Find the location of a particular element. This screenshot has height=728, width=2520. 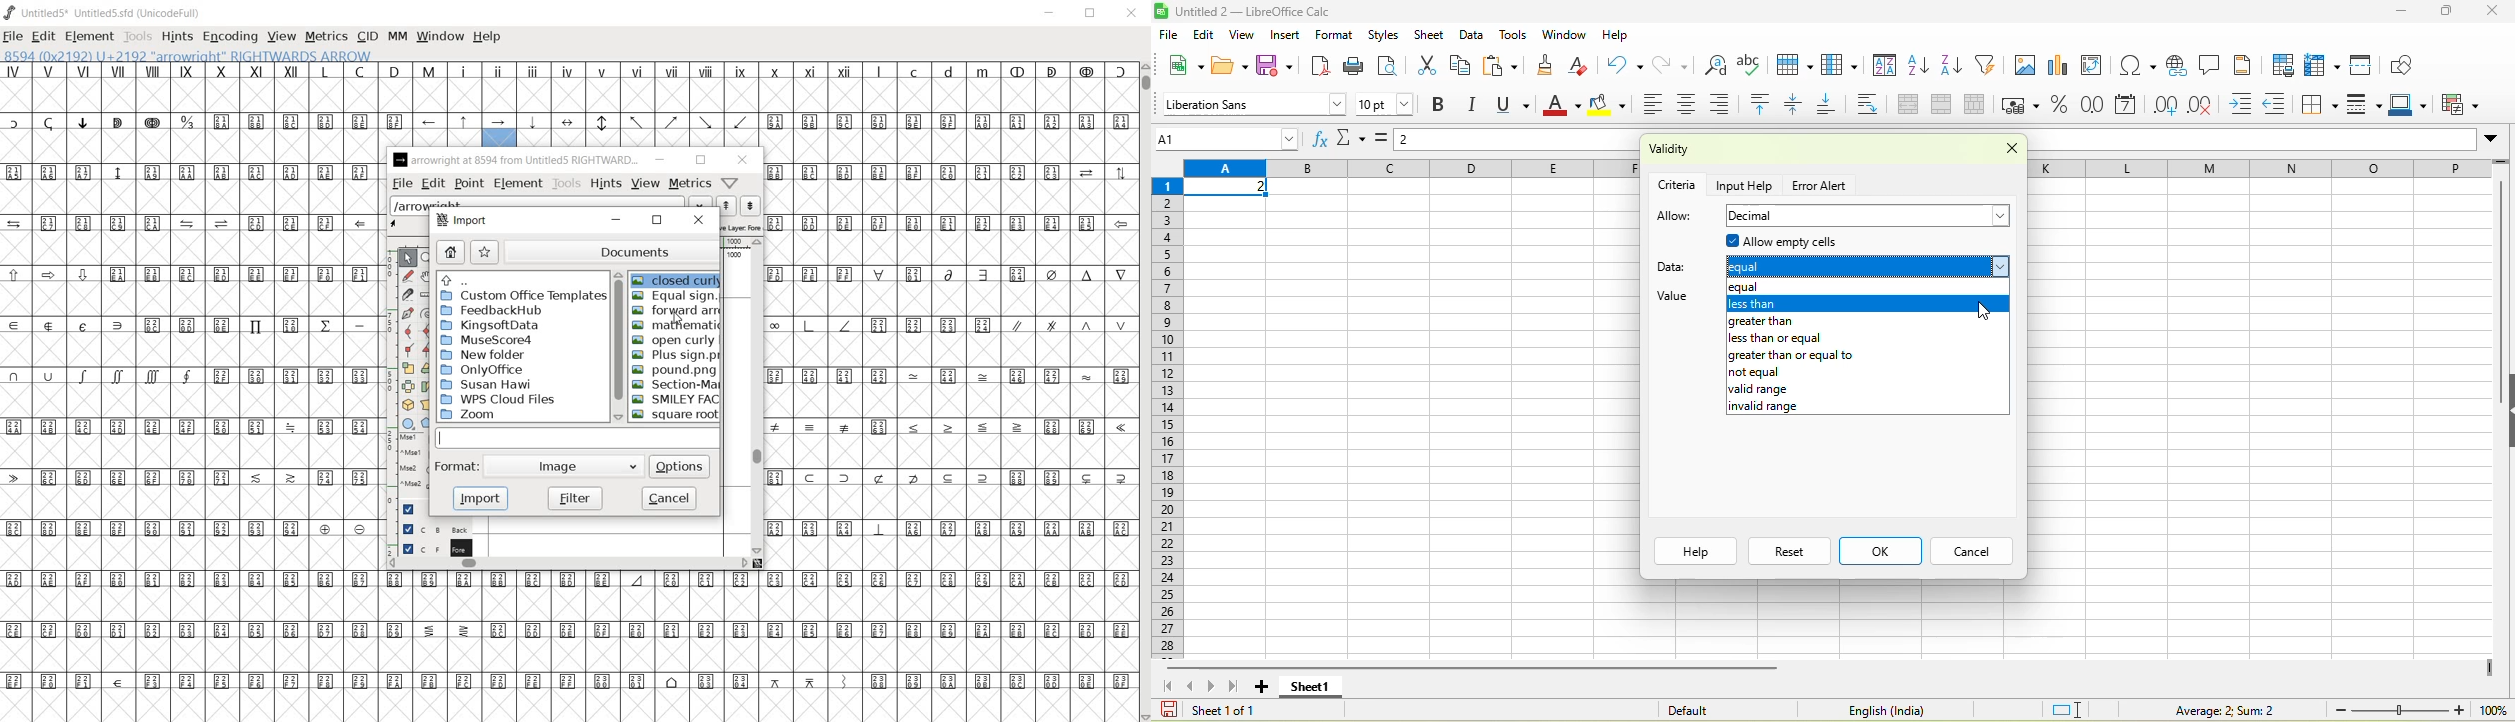

less than is located at coordinates (1869, 304).